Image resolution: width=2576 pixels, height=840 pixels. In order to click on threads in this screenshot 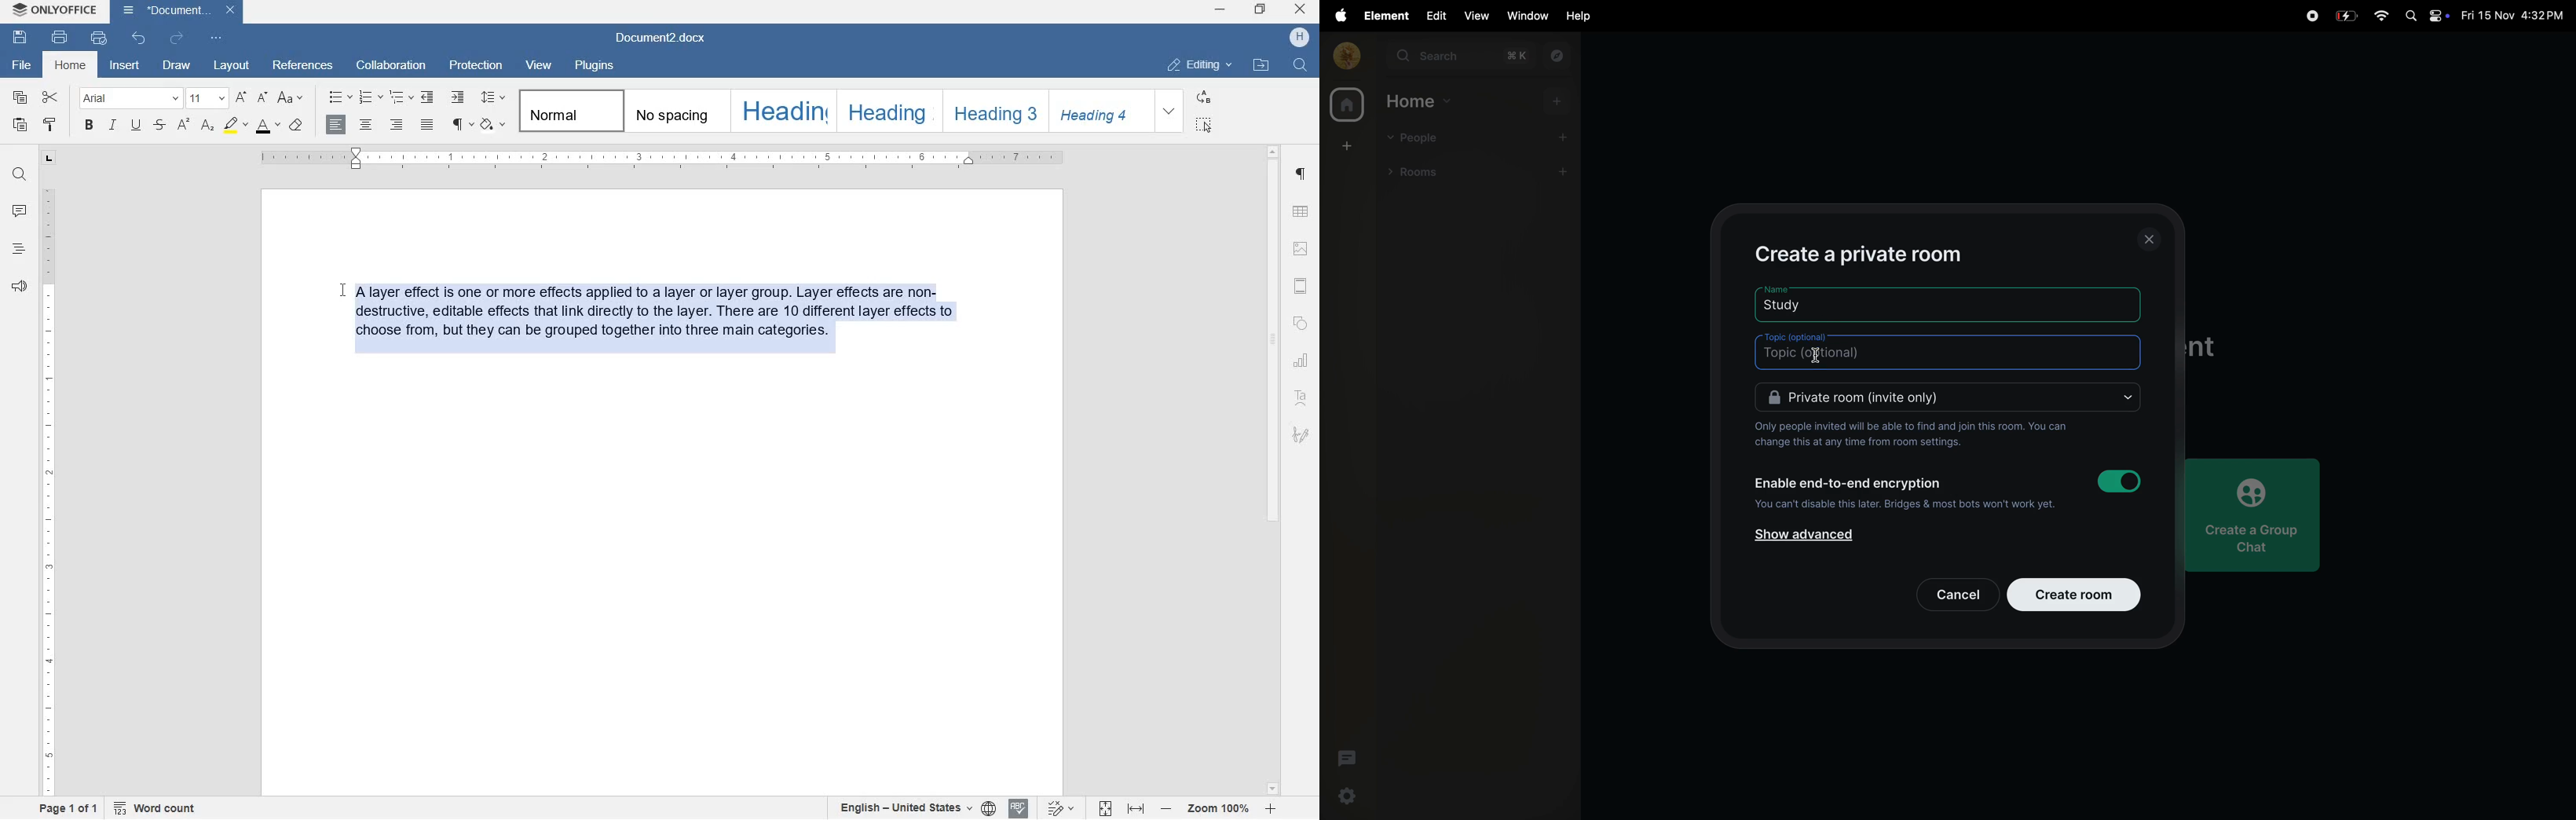, I will do `click(1345, 758)`.